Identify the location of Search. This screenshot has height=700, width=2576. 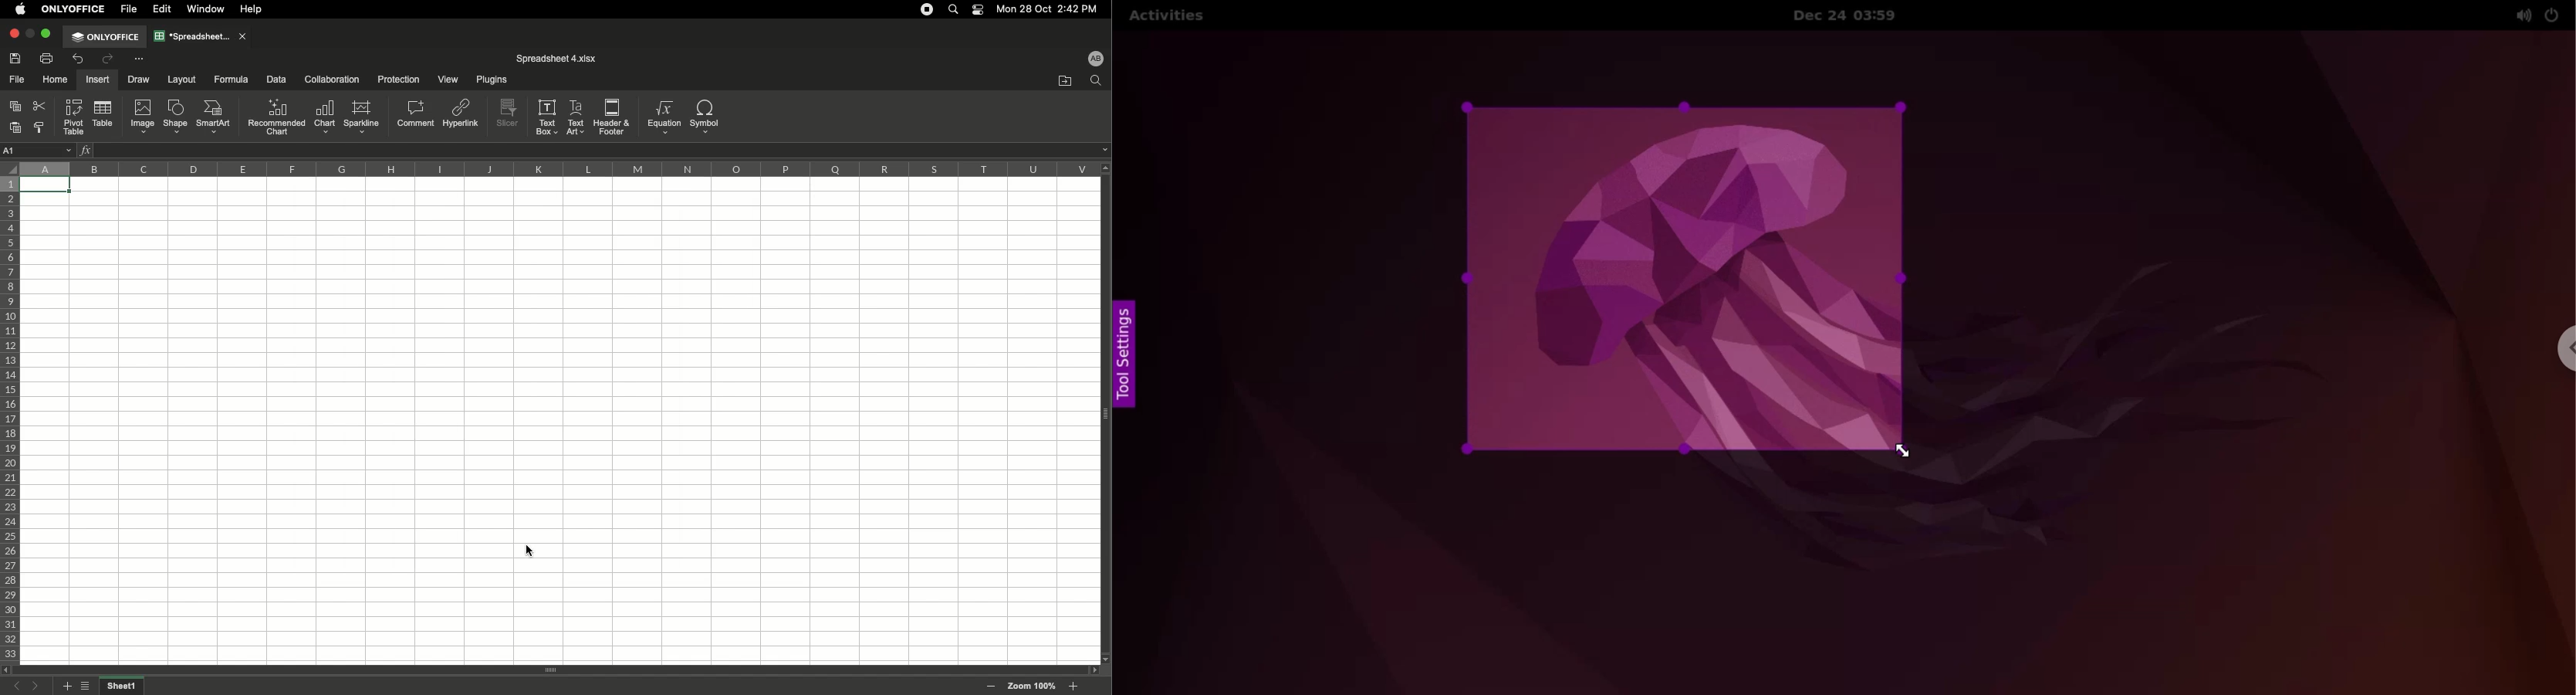
(955, 8).